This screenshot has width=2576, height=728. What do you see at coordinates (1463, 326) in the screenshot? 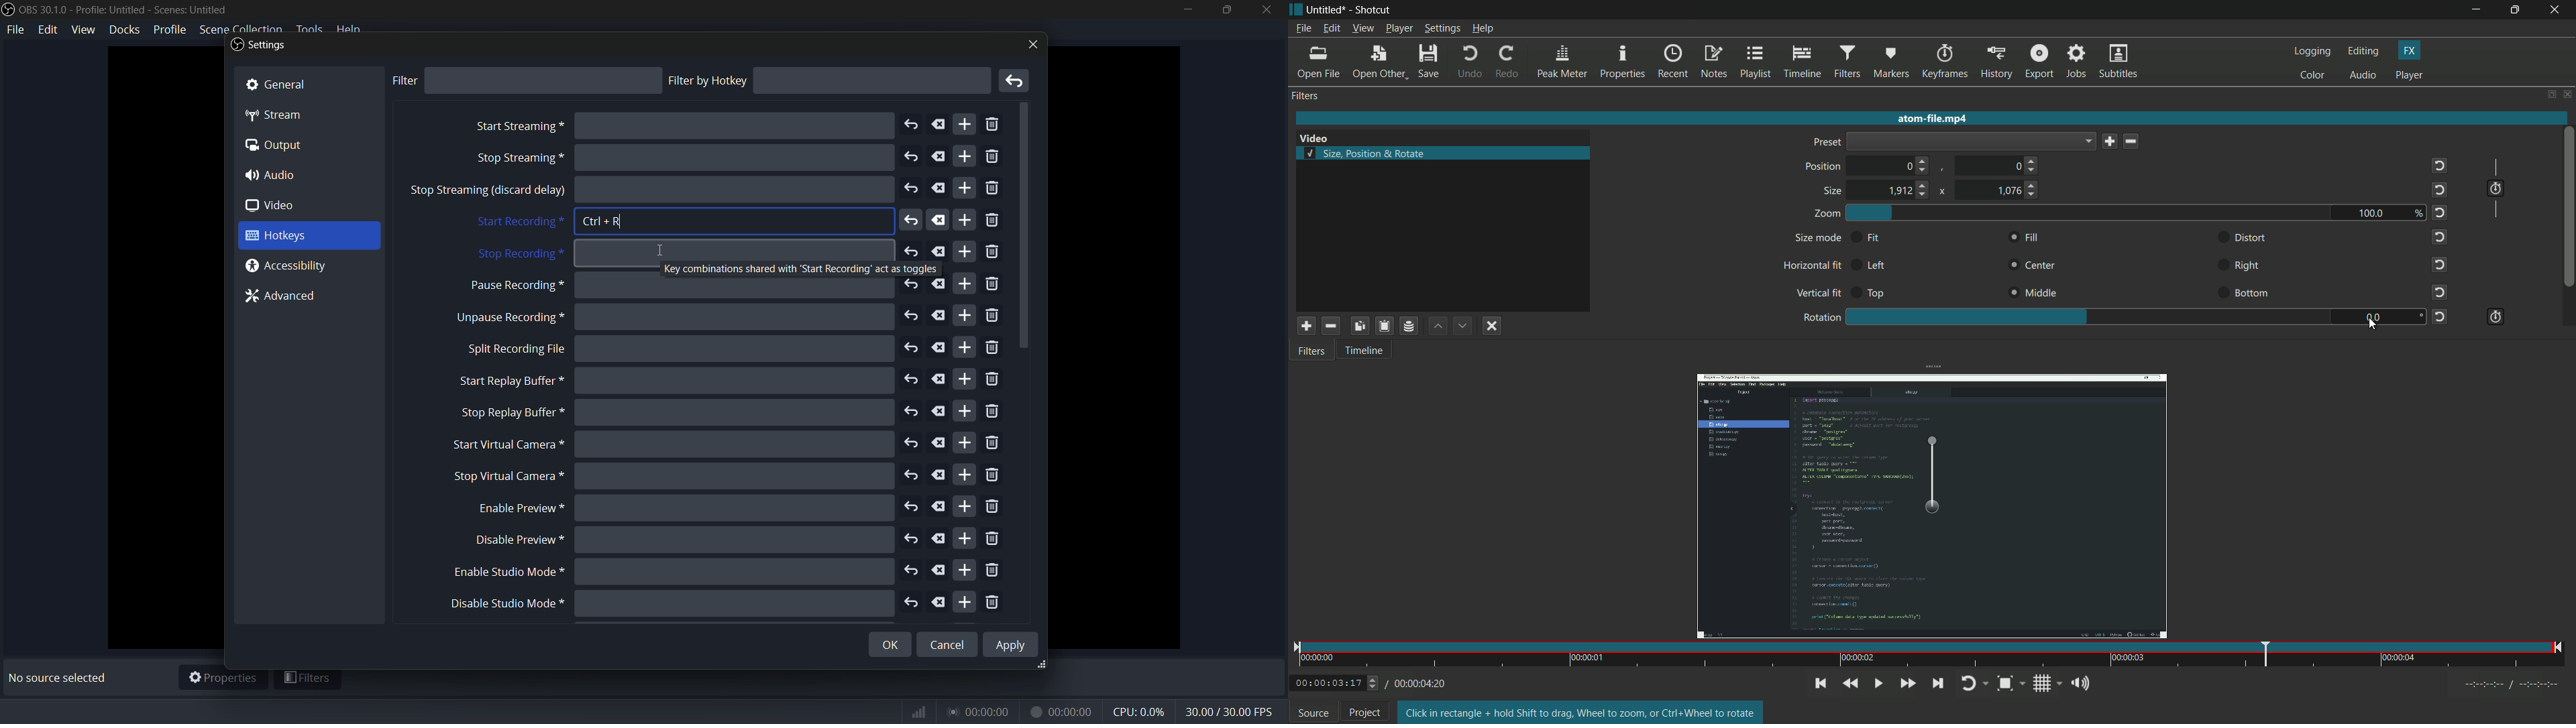
I see `move filter down` at bounding box center [1463, 326].